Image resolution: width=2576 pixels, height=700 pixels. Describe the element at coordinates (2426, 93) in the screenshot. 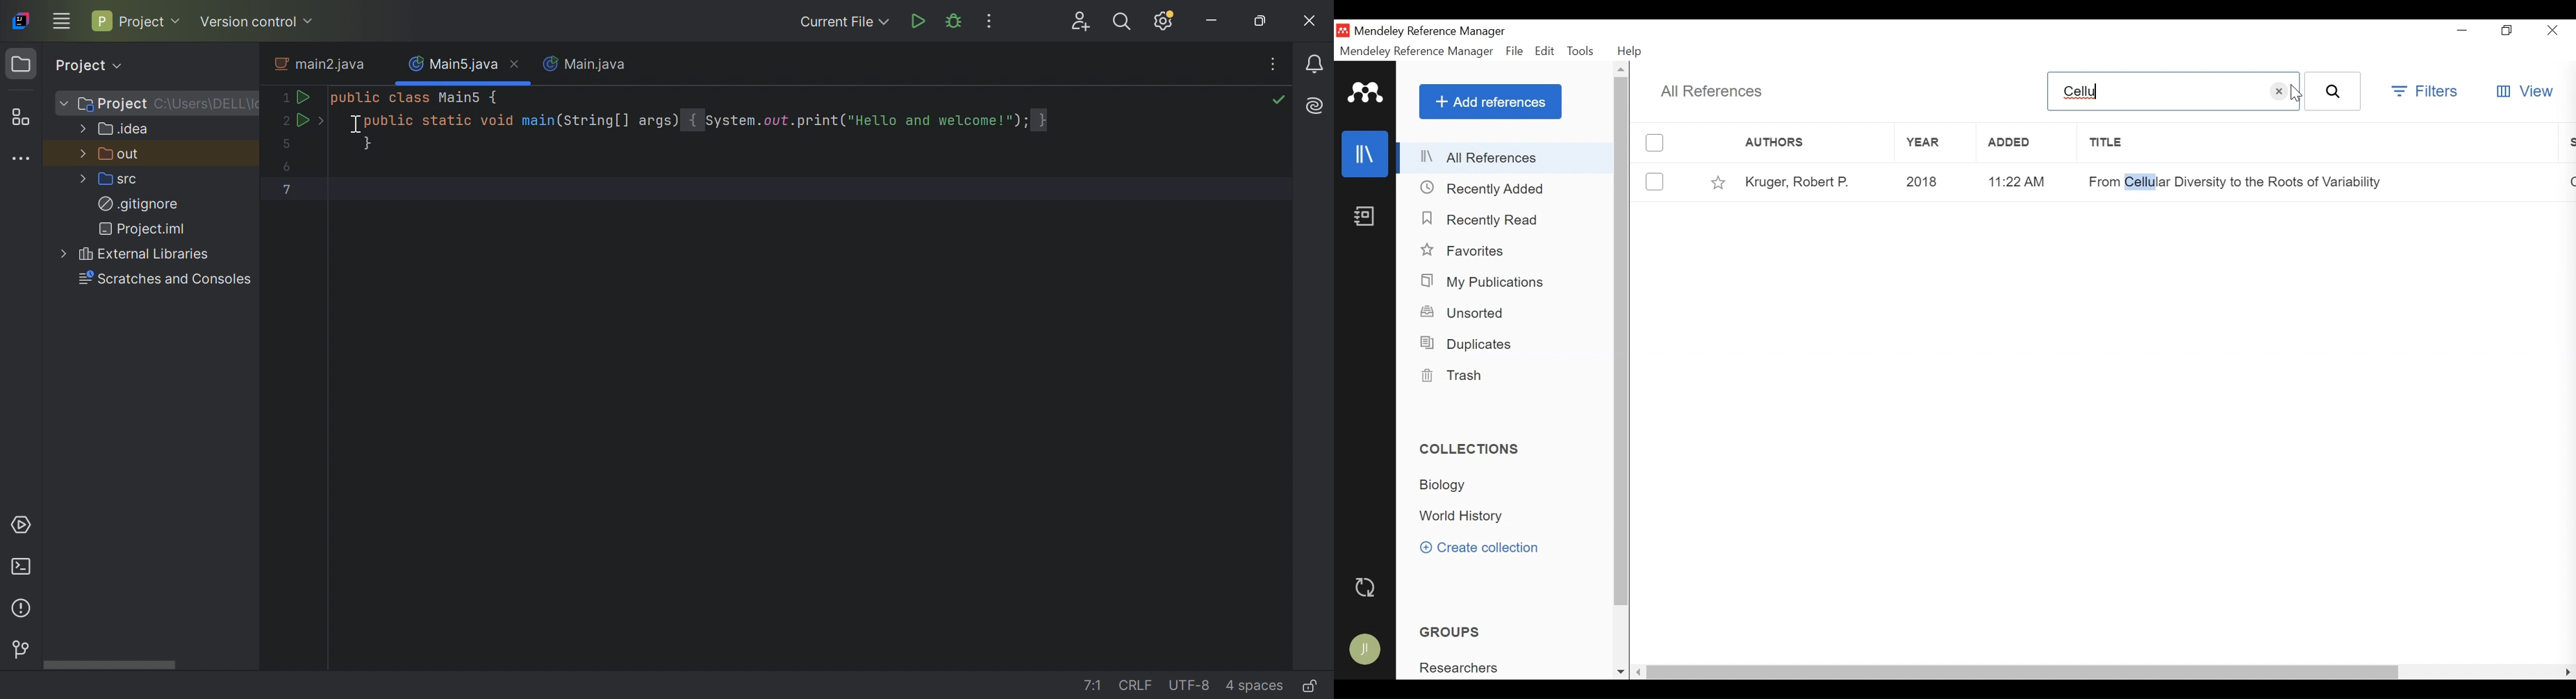

I see `Filter` at that location.